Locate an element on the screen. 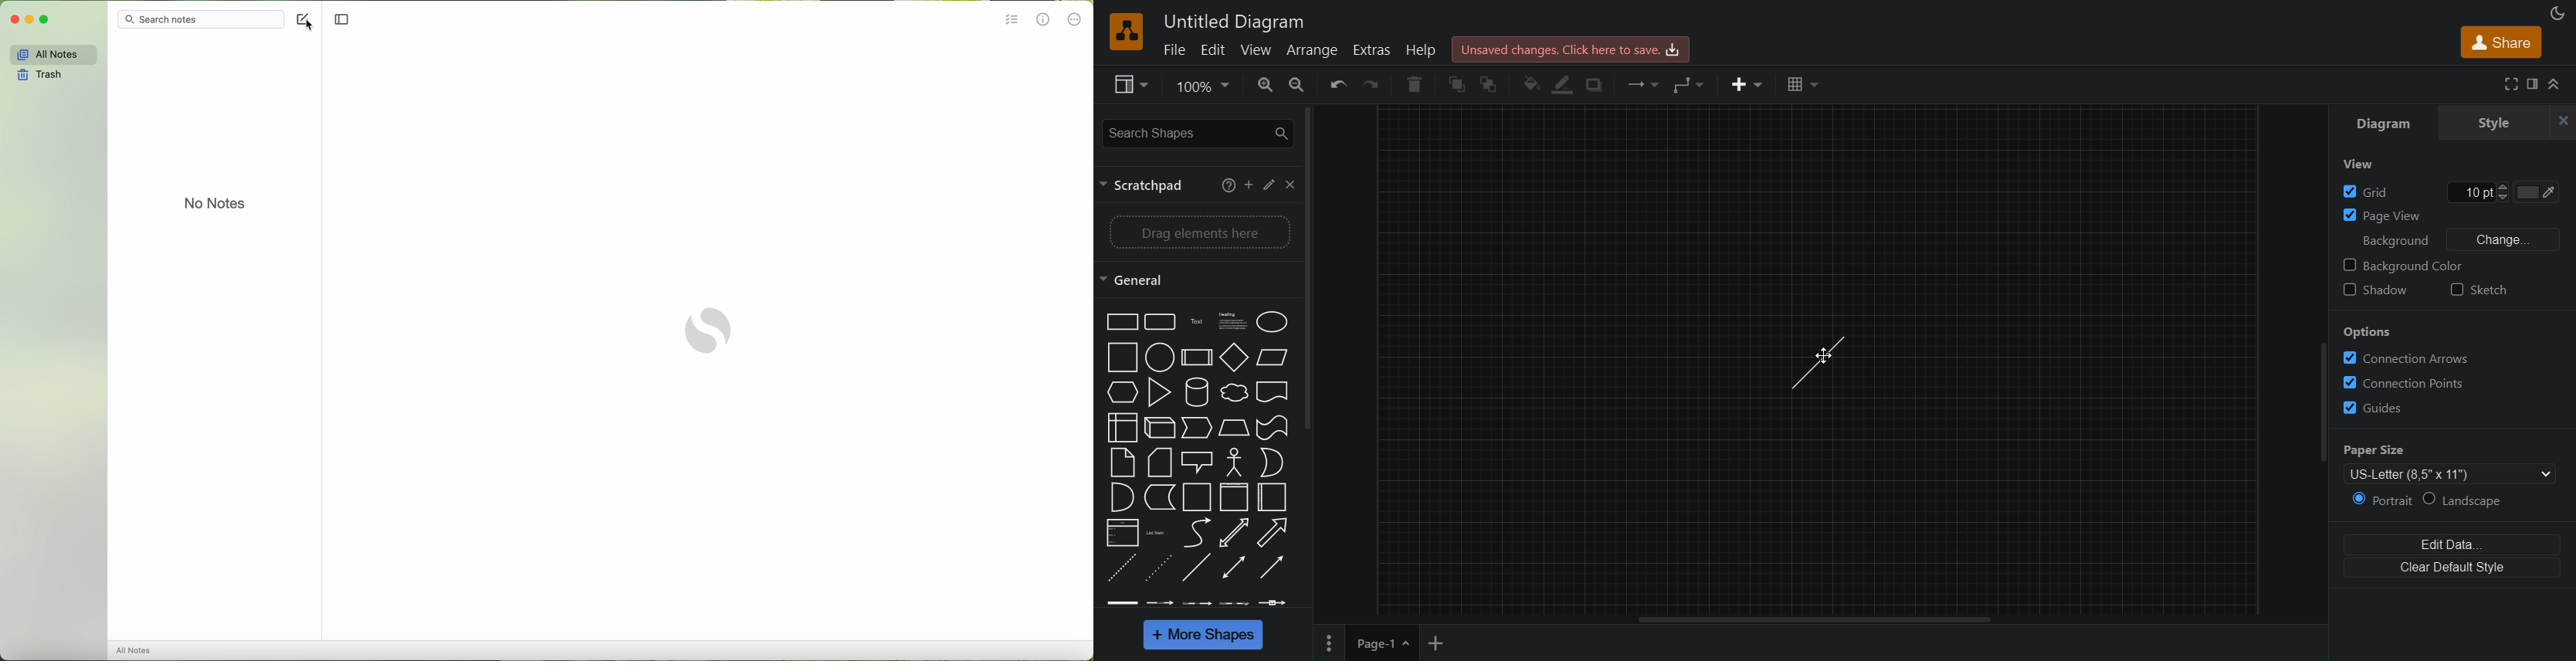  Cloud is located at coordinates (1232, 392).